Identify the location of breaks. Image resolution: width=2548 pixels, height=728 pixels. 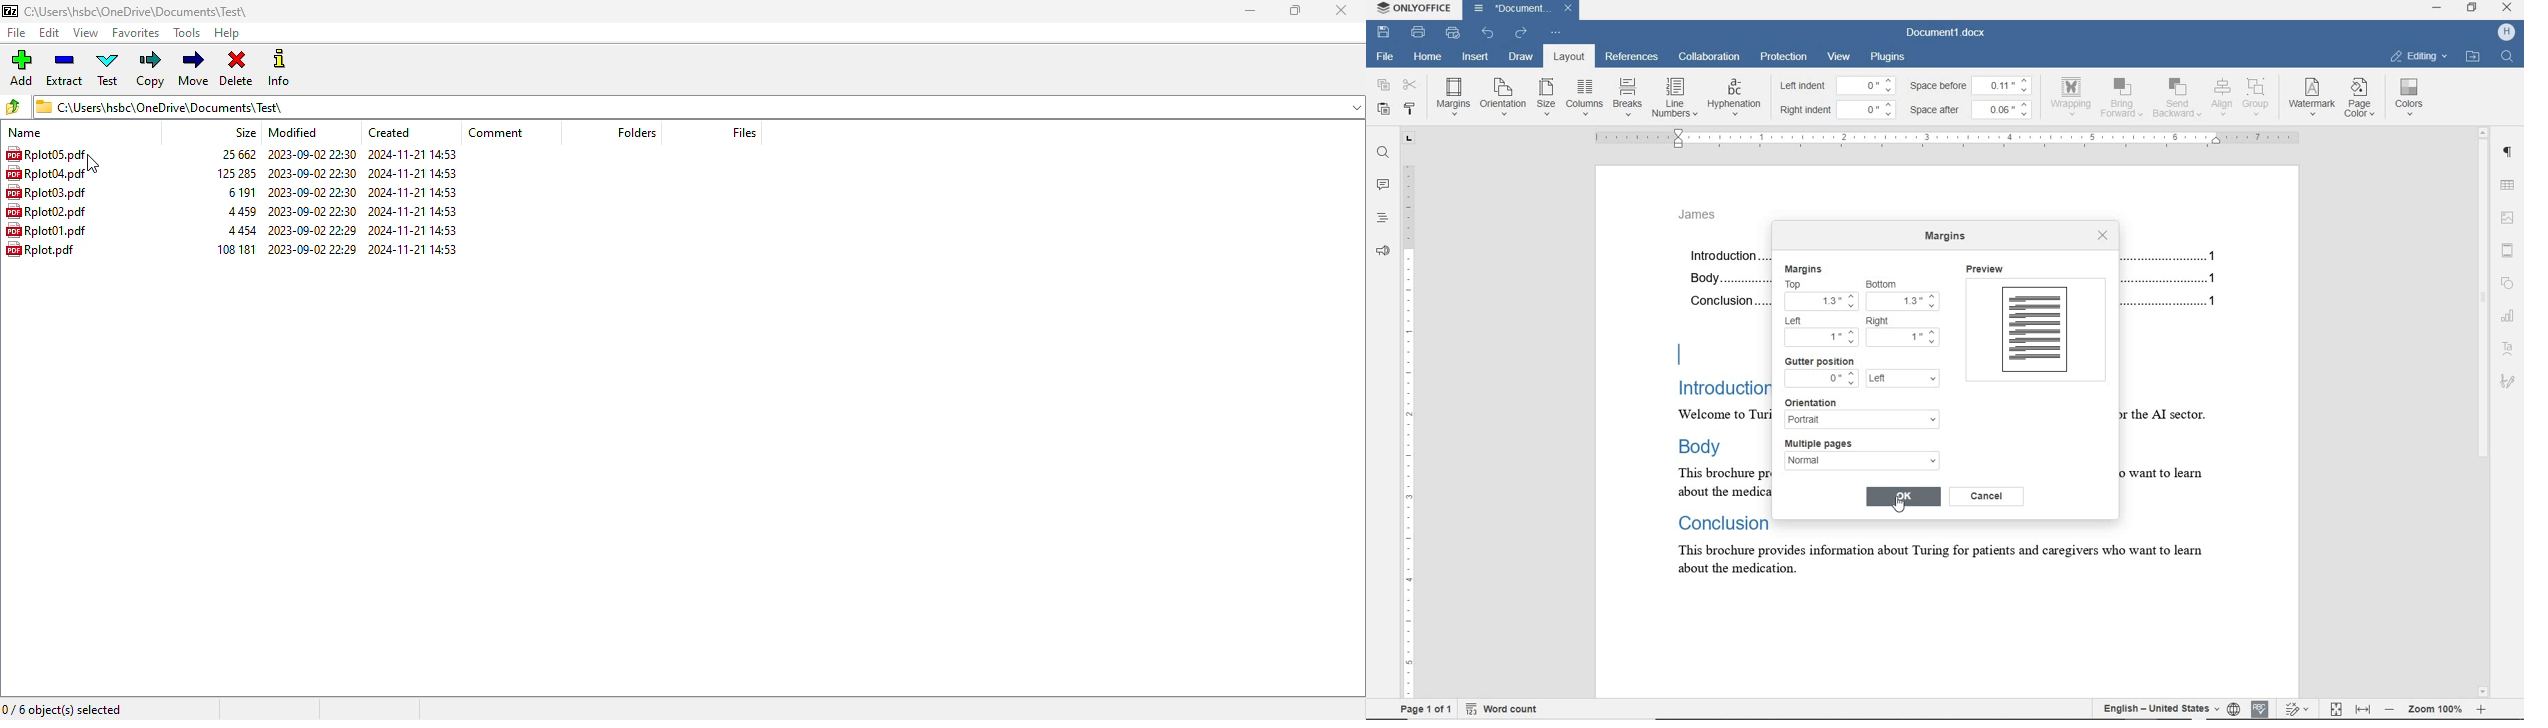
(1626, 97).